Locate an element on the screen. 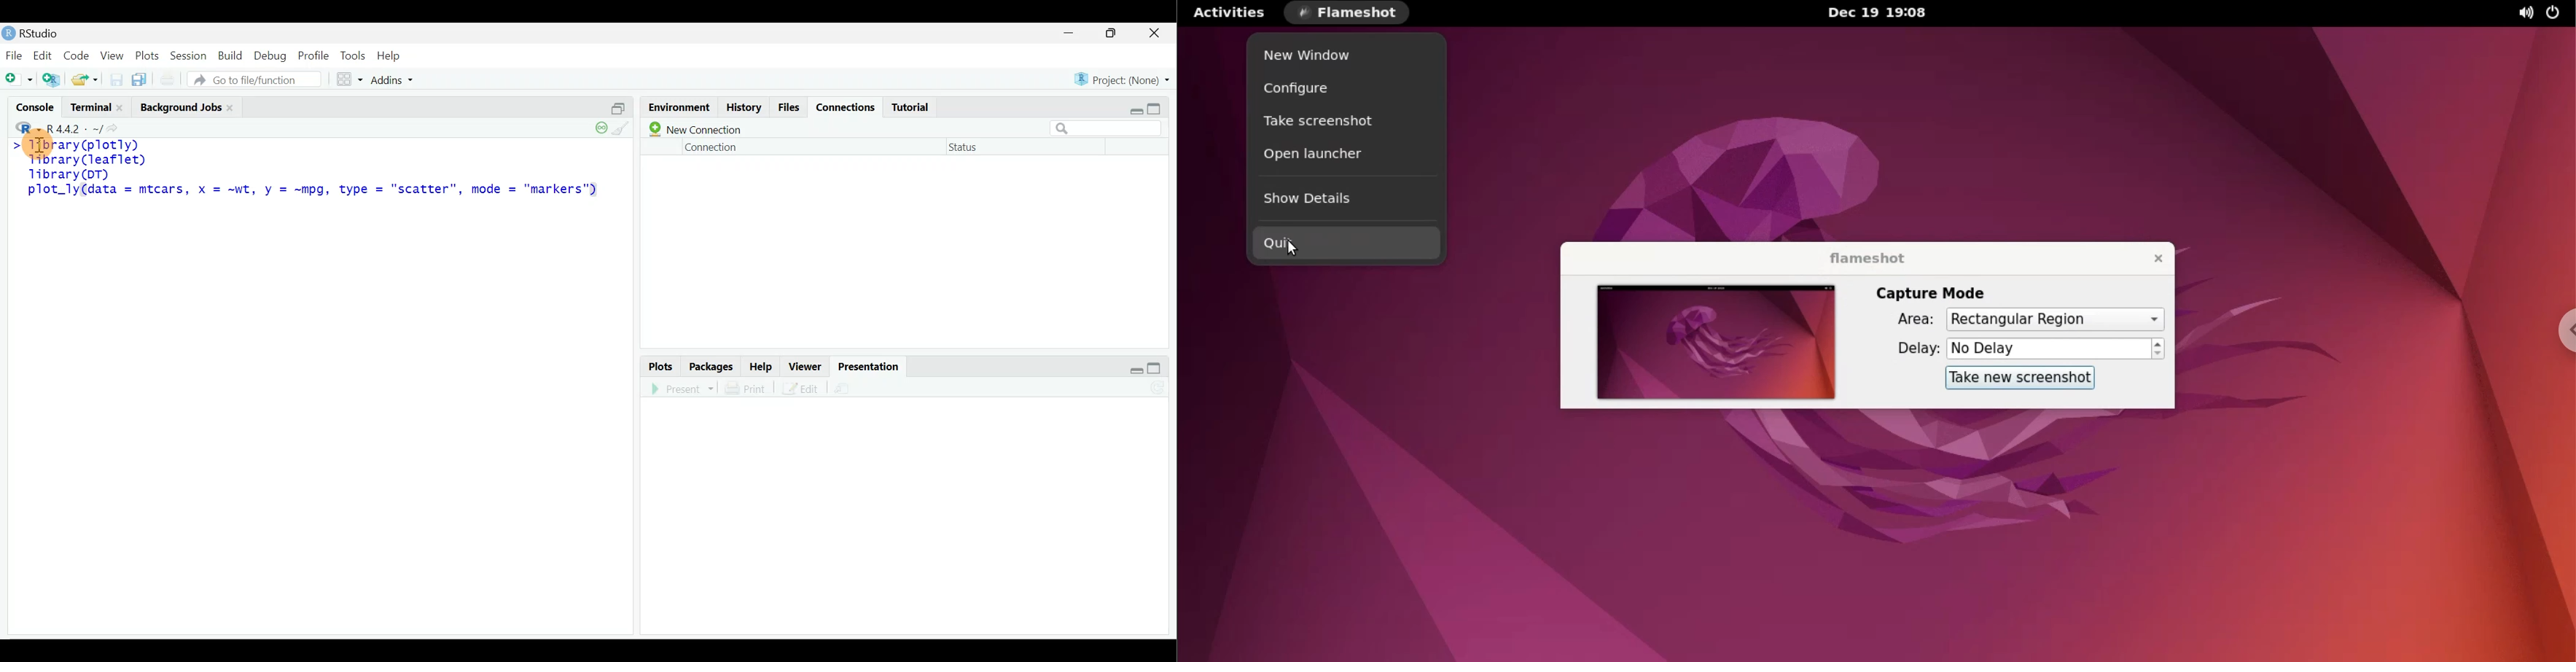 This screenshot has width=2576, height=672. View the current working directory is located at coordinates (120, 127).